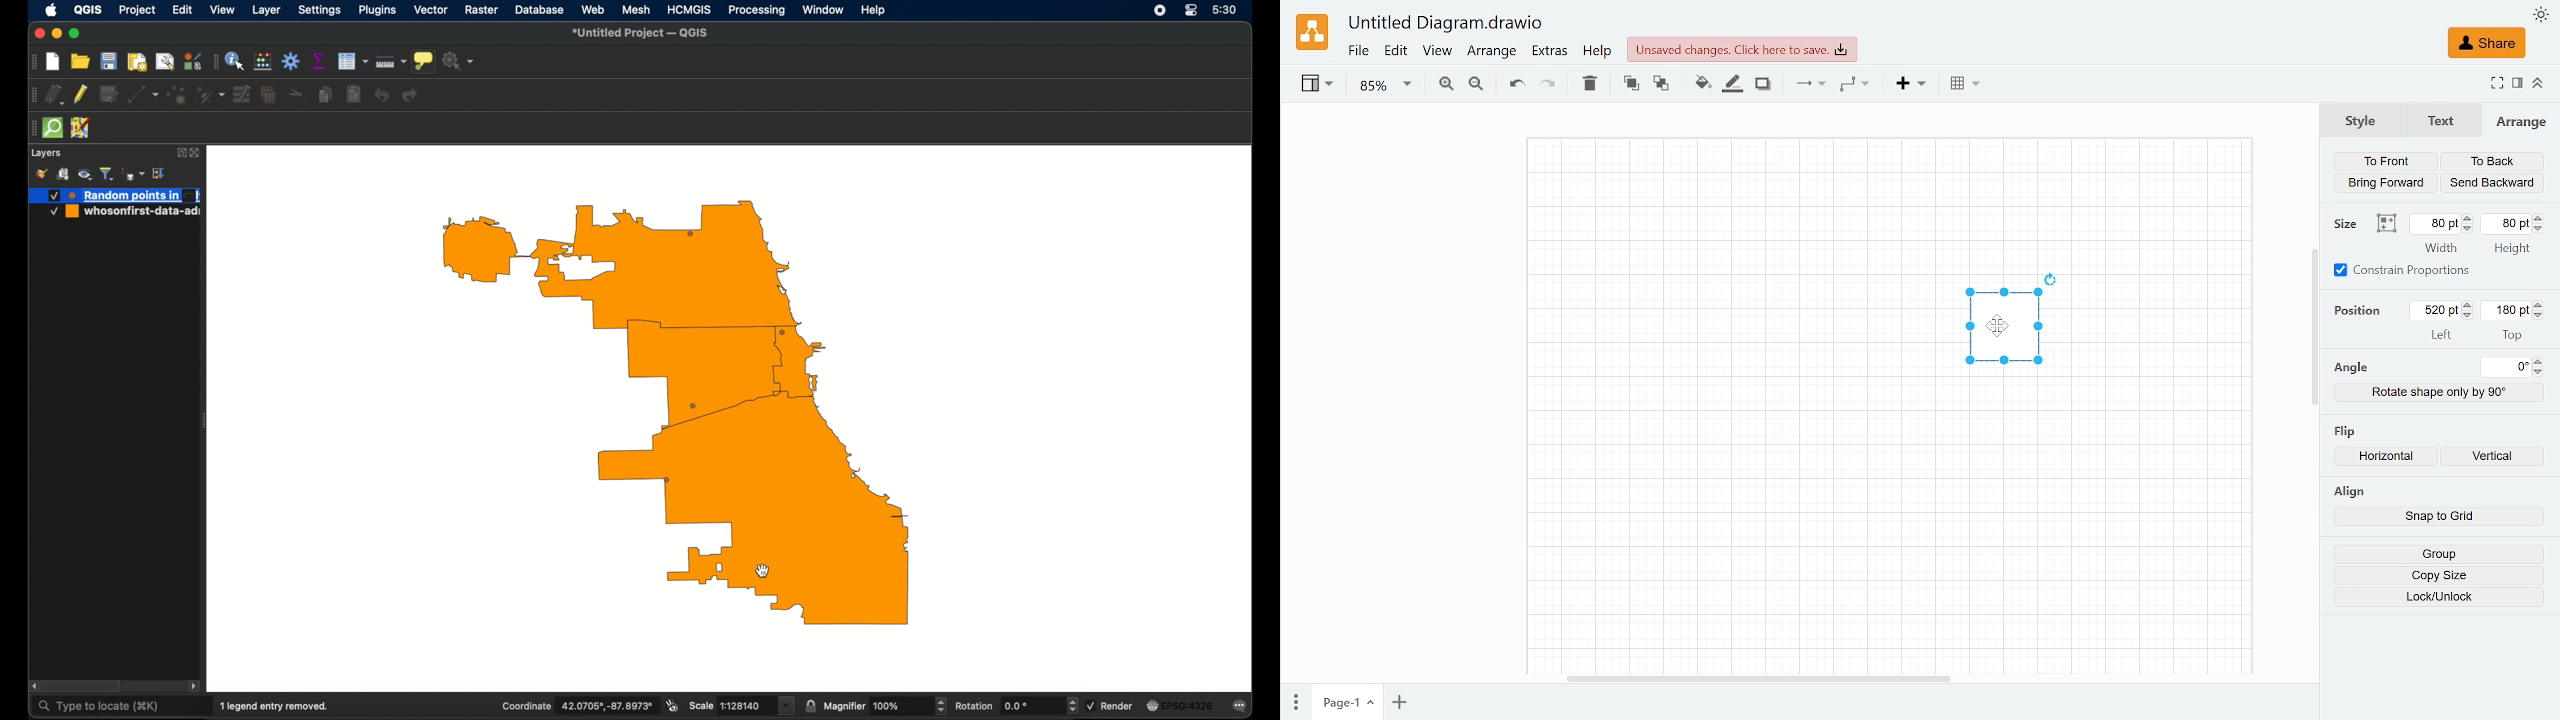 The image size is (2576, 728). What do you see at coordinates (1358, 51) in the screenshot?
I see `File` at bounding box center [1358, 51].